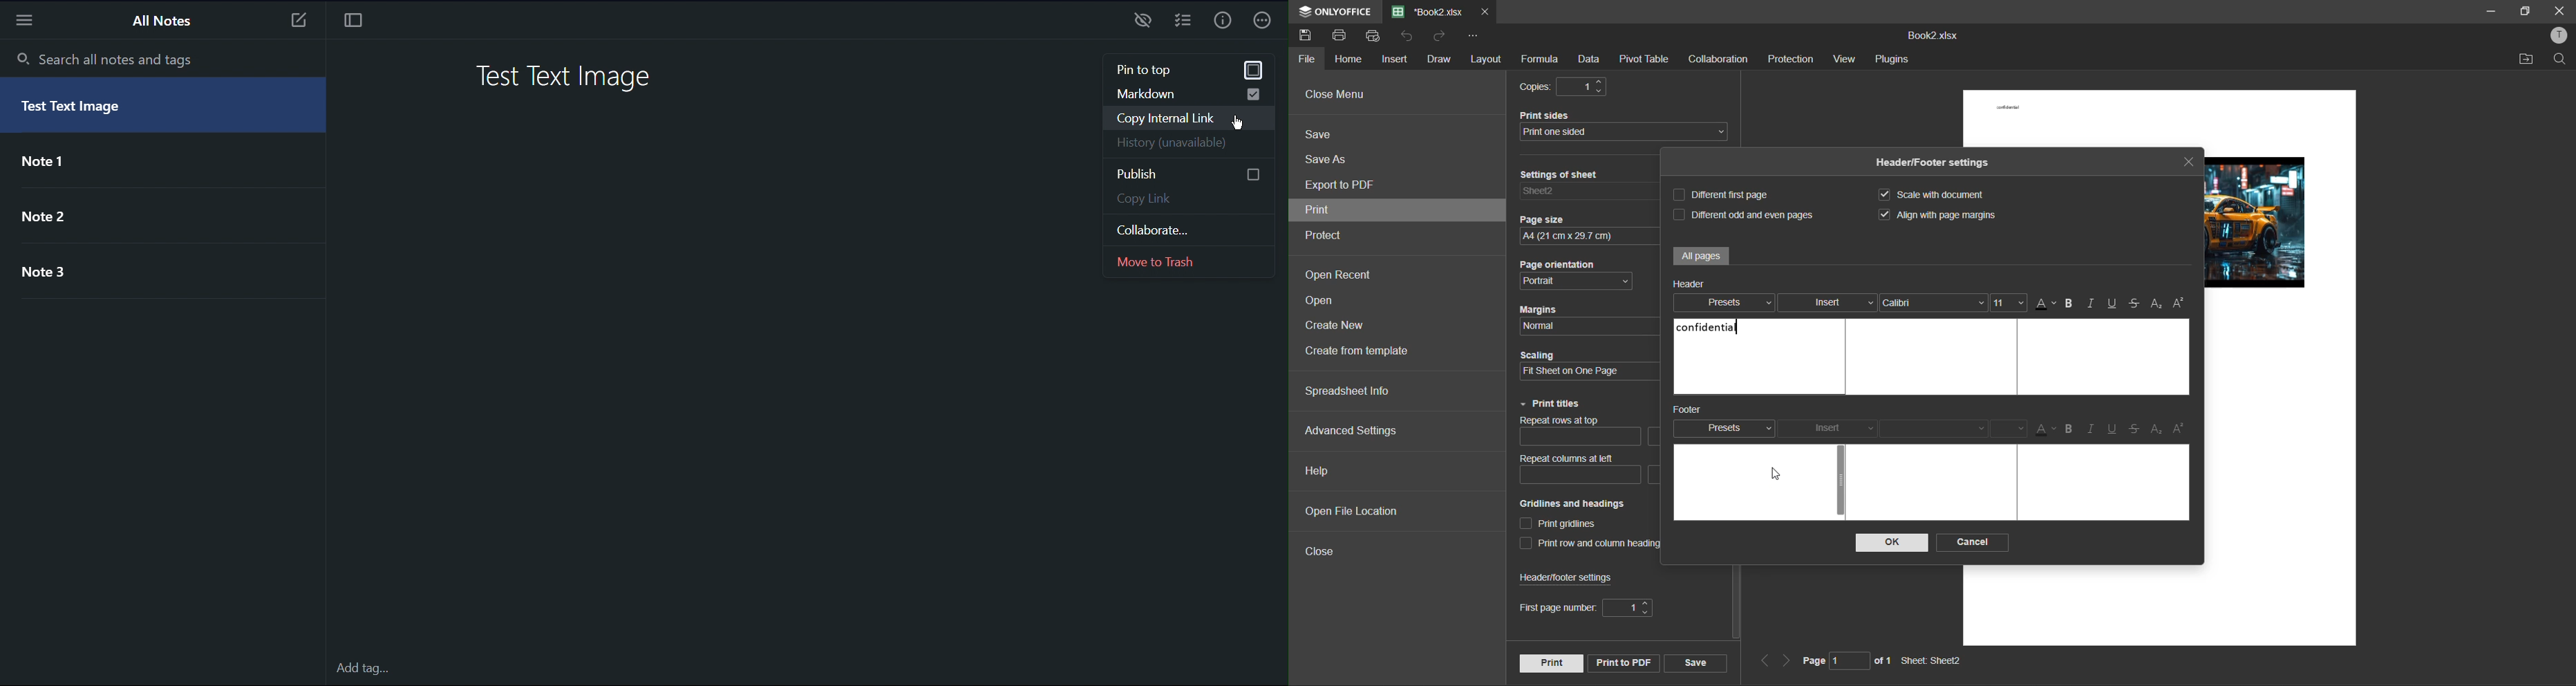  I want to click on all pages, so click(1701, 258).